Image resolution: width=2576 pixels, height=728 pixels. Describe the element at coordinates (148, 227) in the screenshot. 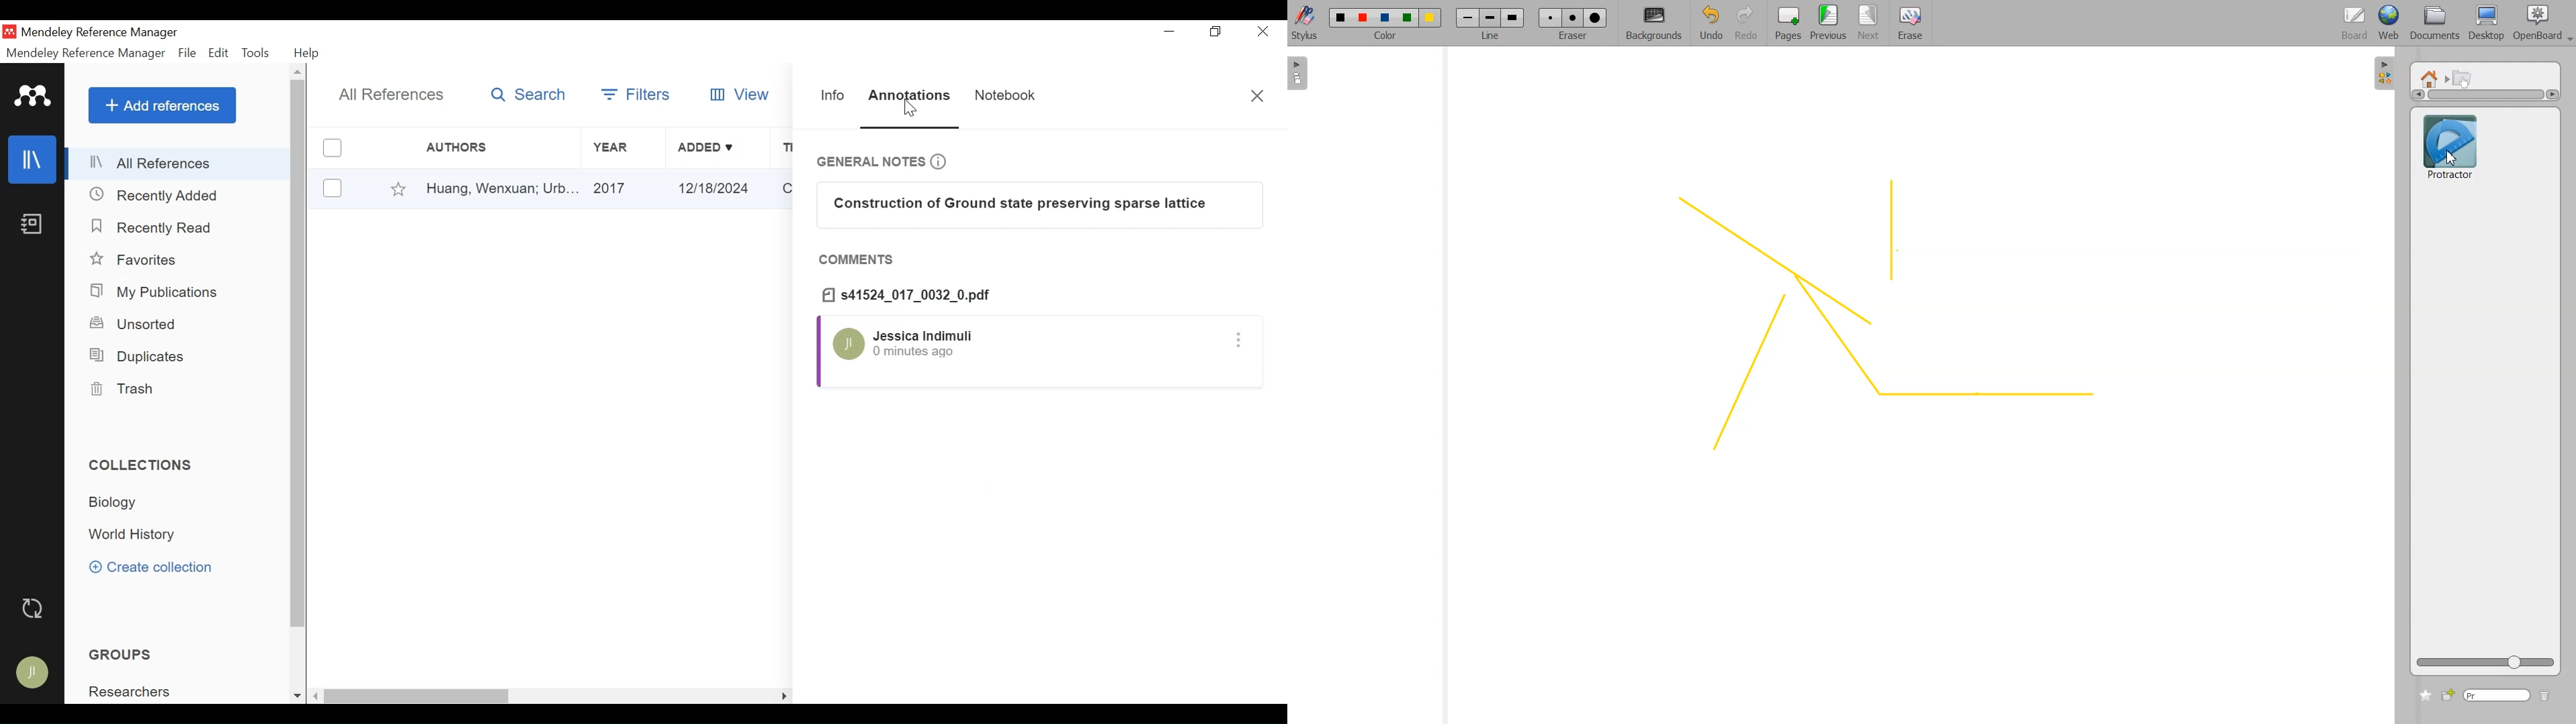

I see `Recently Read` at that location.